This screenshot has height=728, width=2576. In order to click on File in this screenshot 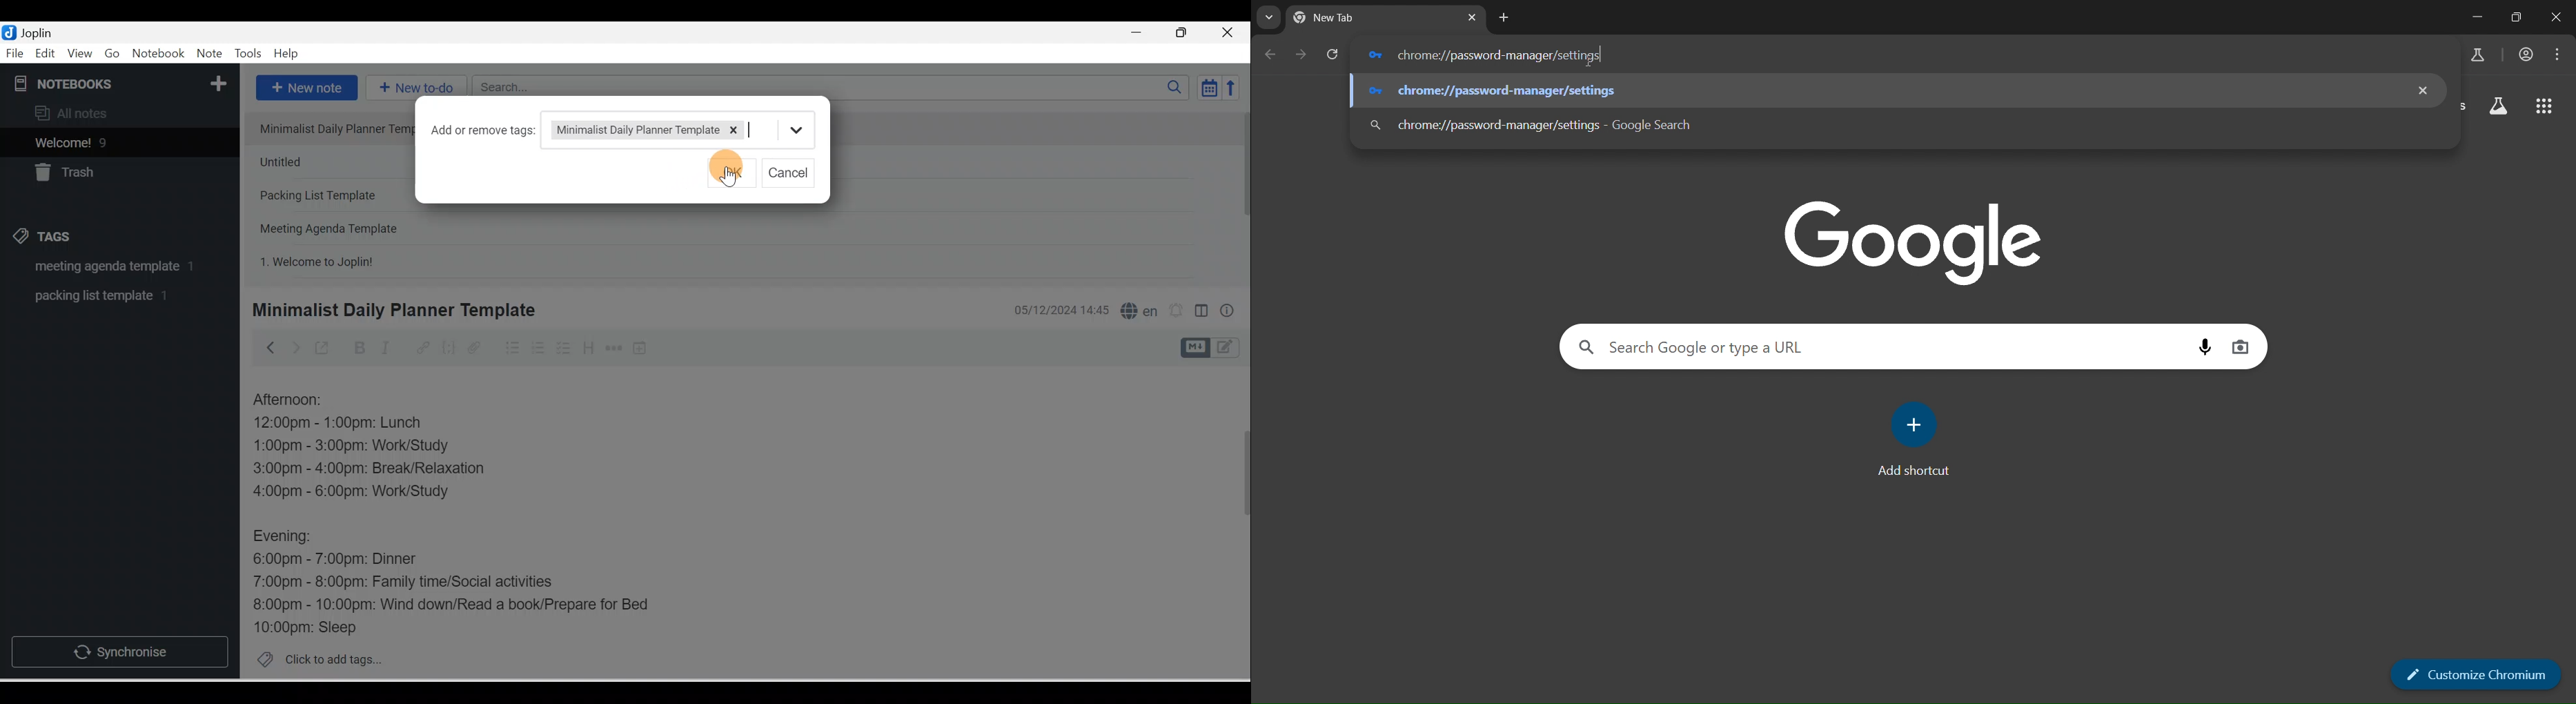, I will do `click(16, 52)`.